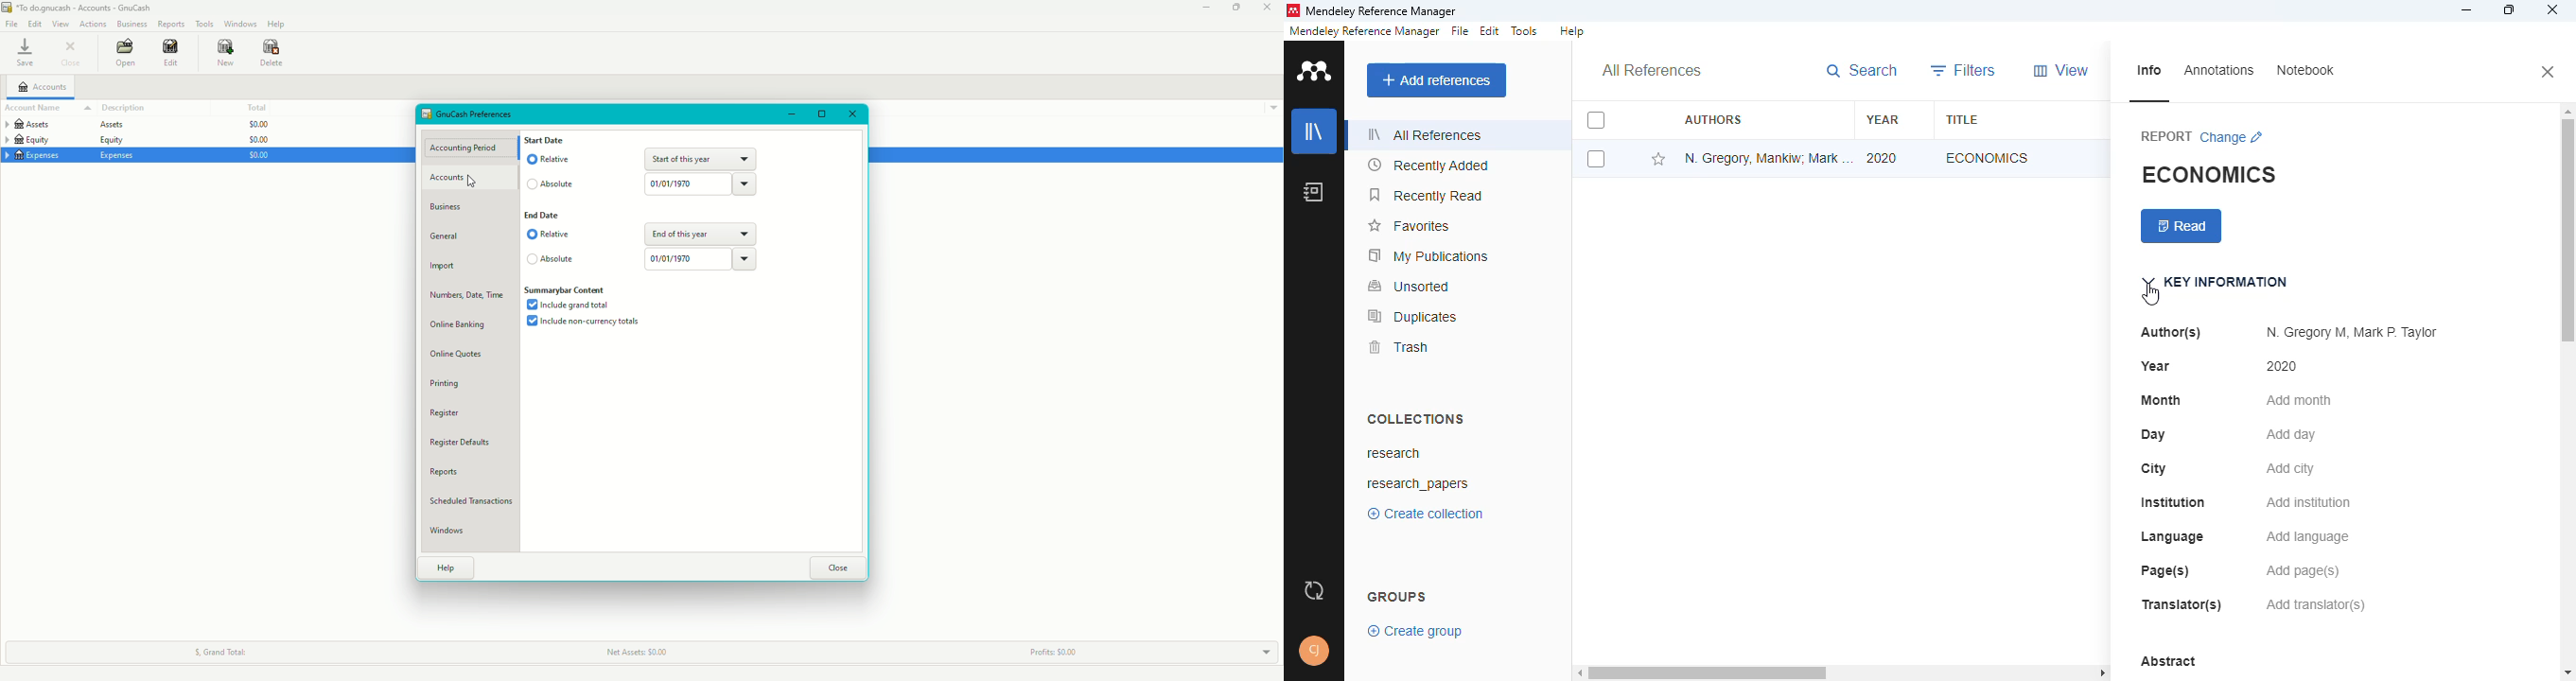 This screenshot has height=700, width=2576. What do you see at coordinates (468, 149) in the screenshot?
I see `Accounting period` at bounding box center [468, 149].